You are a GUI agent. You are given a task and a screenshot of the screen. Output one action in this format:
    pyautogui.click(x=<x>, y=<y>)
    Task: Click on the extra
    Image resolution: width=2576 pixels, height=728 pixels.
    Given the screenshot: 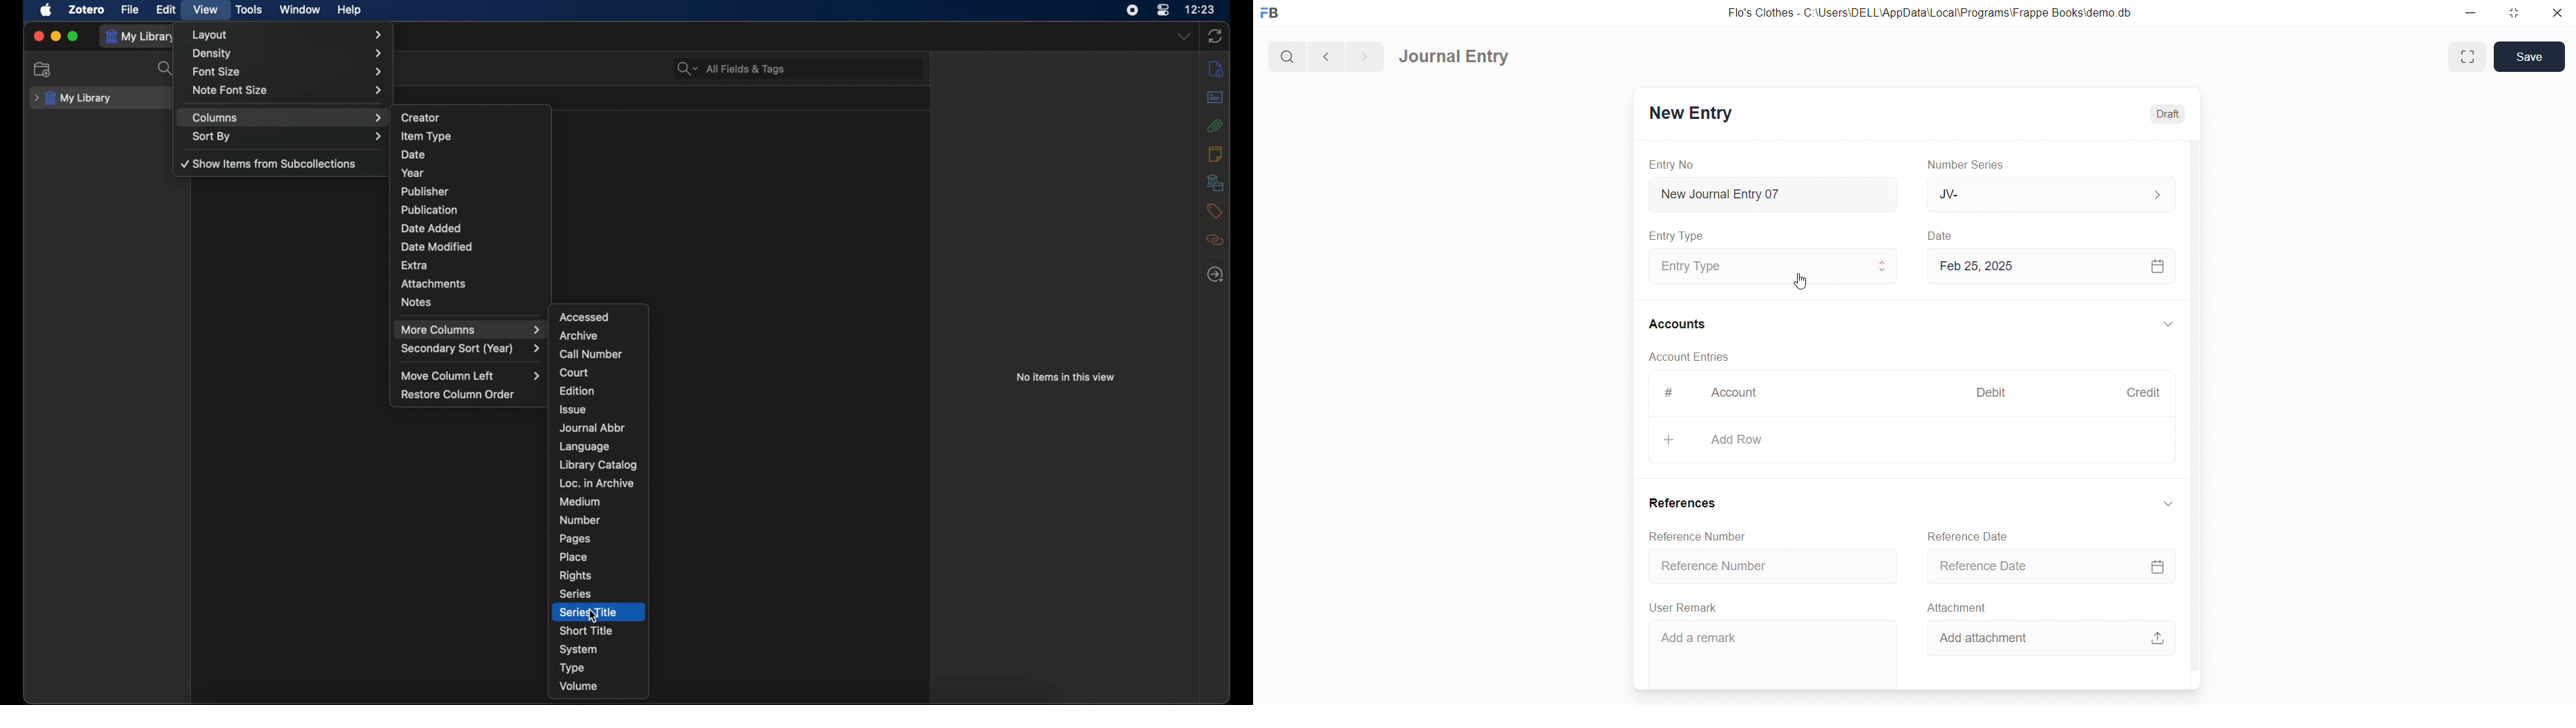 What is the action you would take?
    pyautogui.click(x=415, y=266)
    